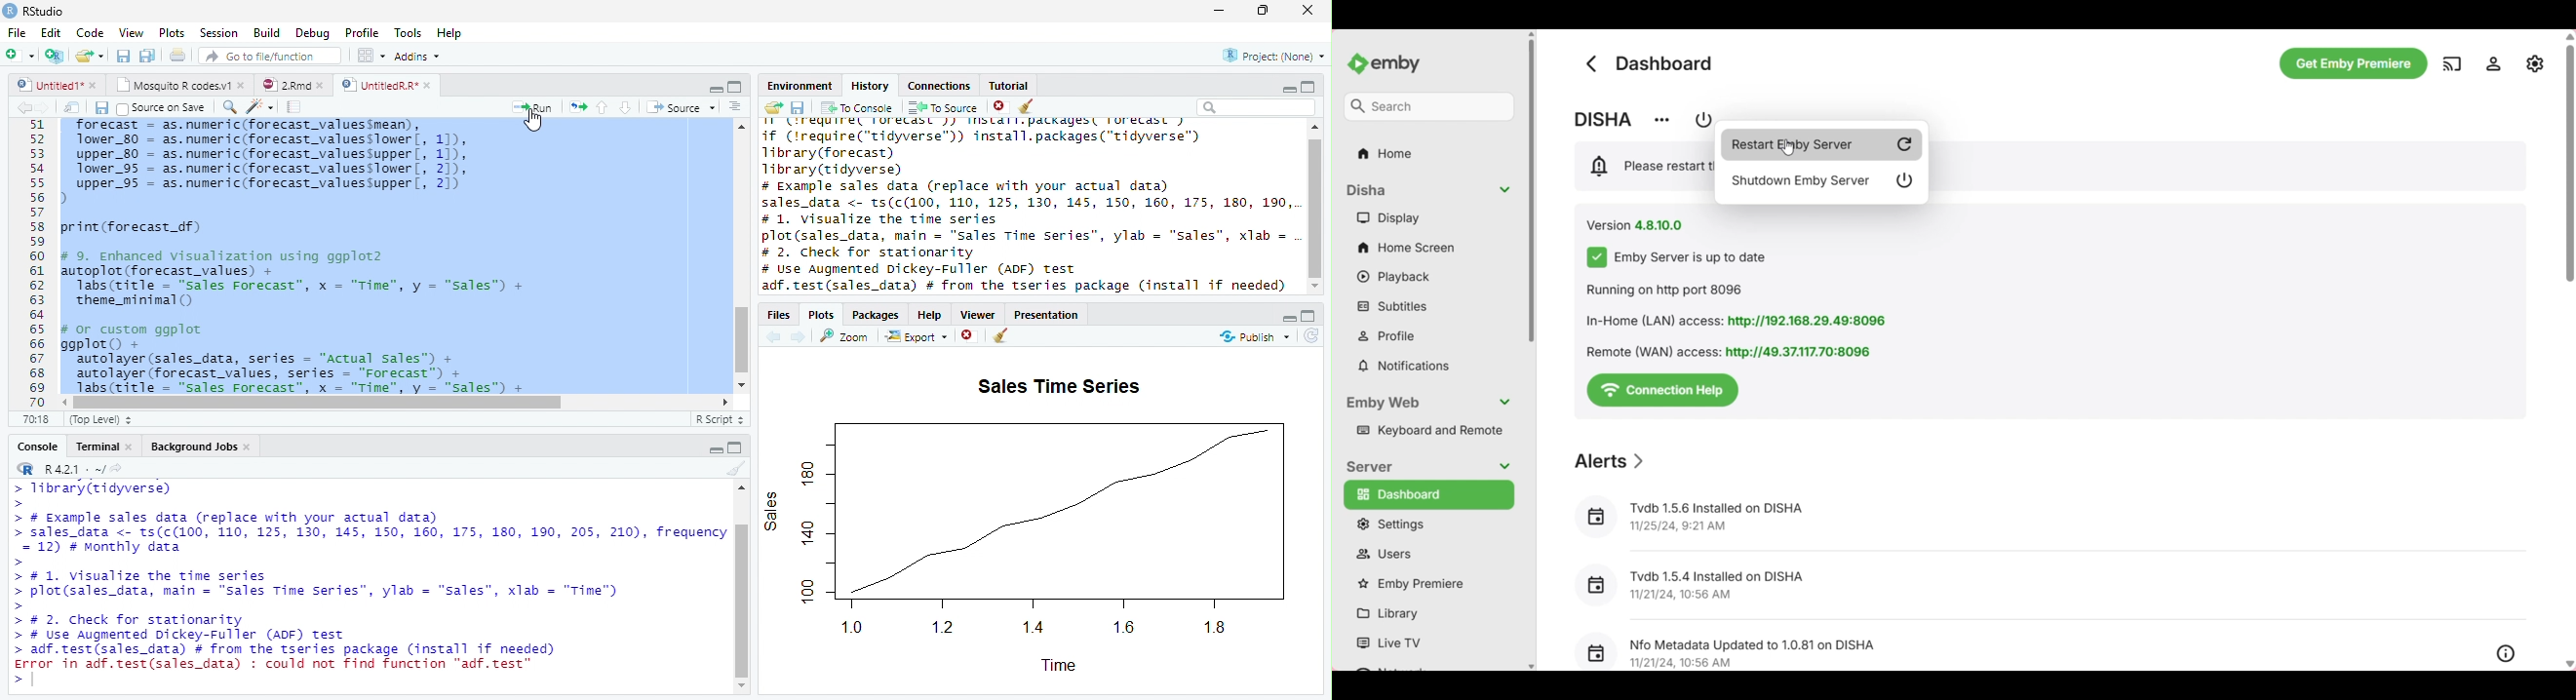 The image size is (2576, 700). I want to click on Run, so click(528, 108).